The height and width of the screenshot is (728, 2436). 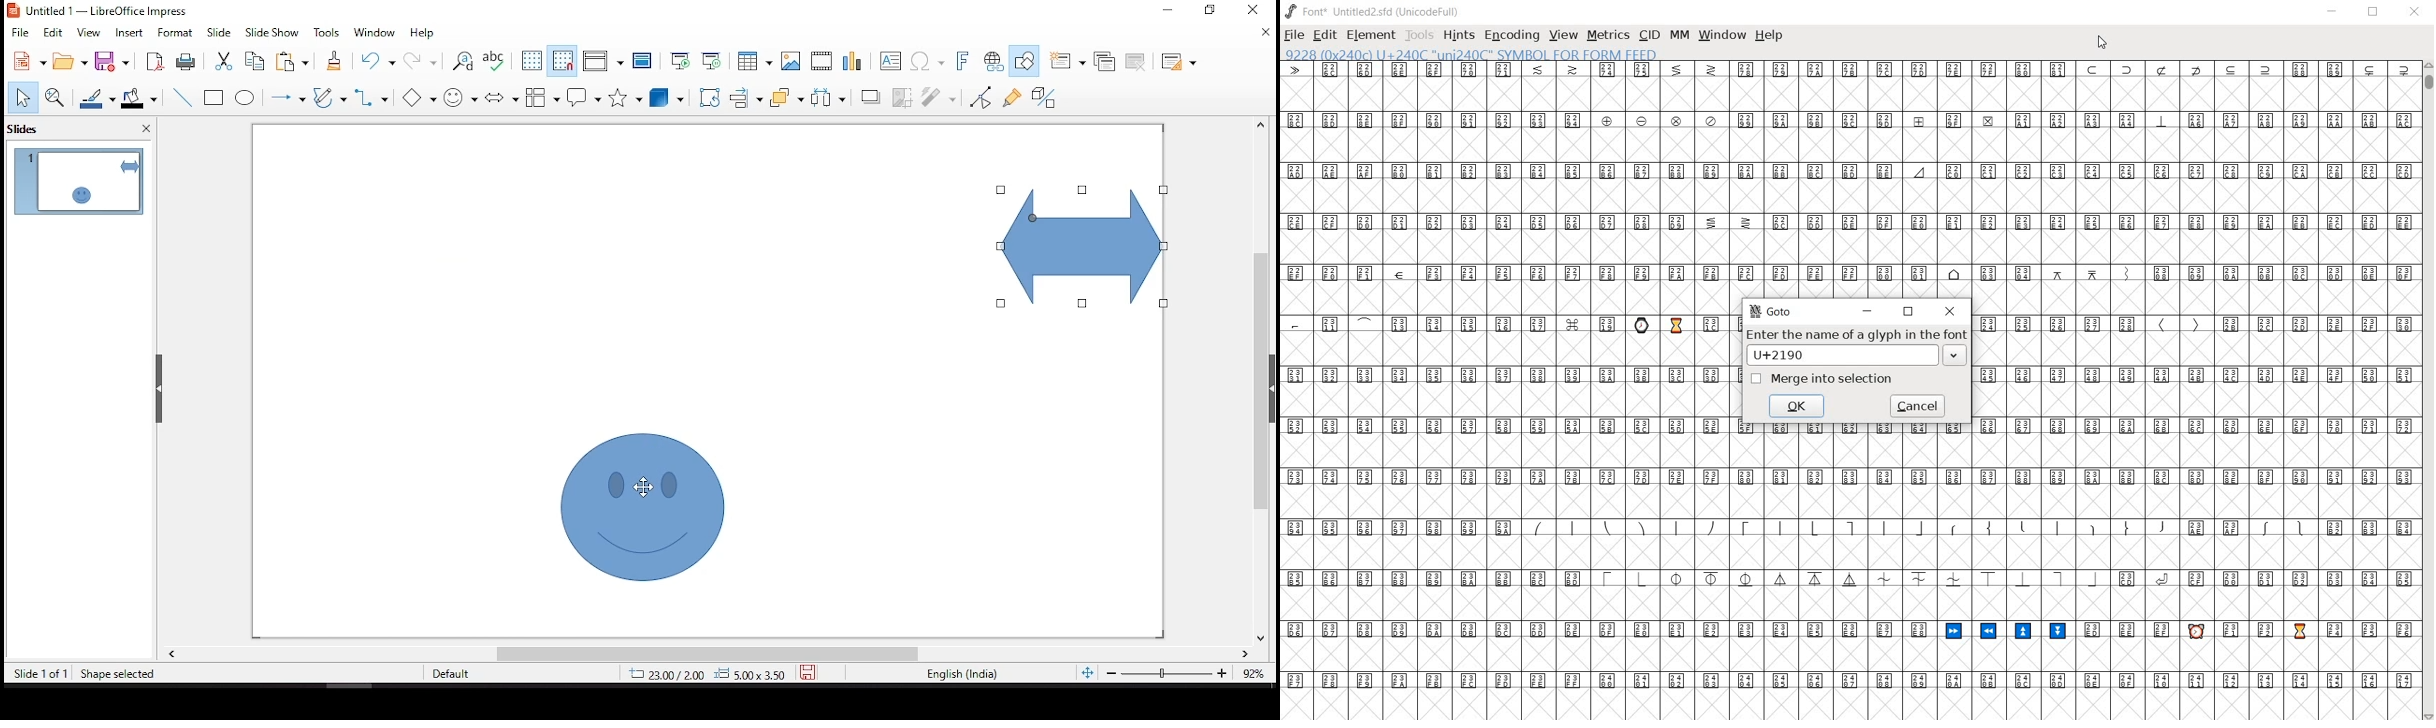 I want to click on fit slide to current window, so click(x=1085, y=672).